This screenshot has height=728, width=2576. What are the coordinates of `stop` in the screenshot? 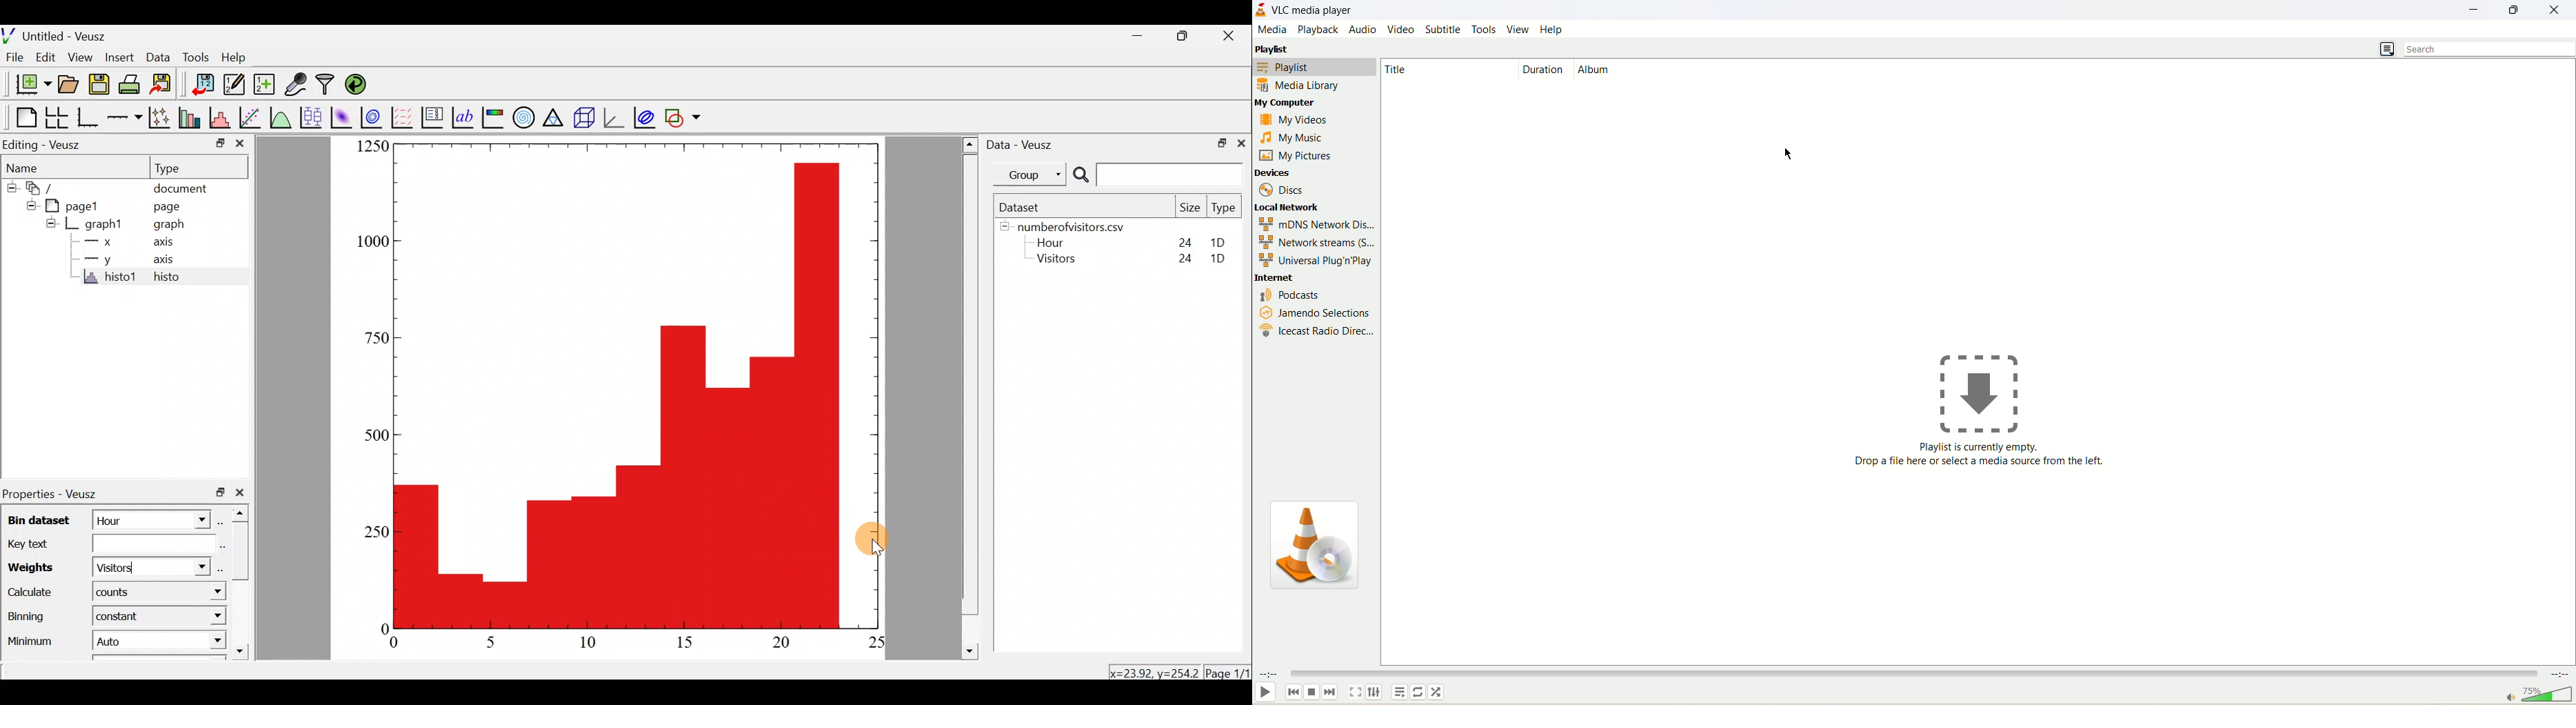 It's located at (1314, 690).